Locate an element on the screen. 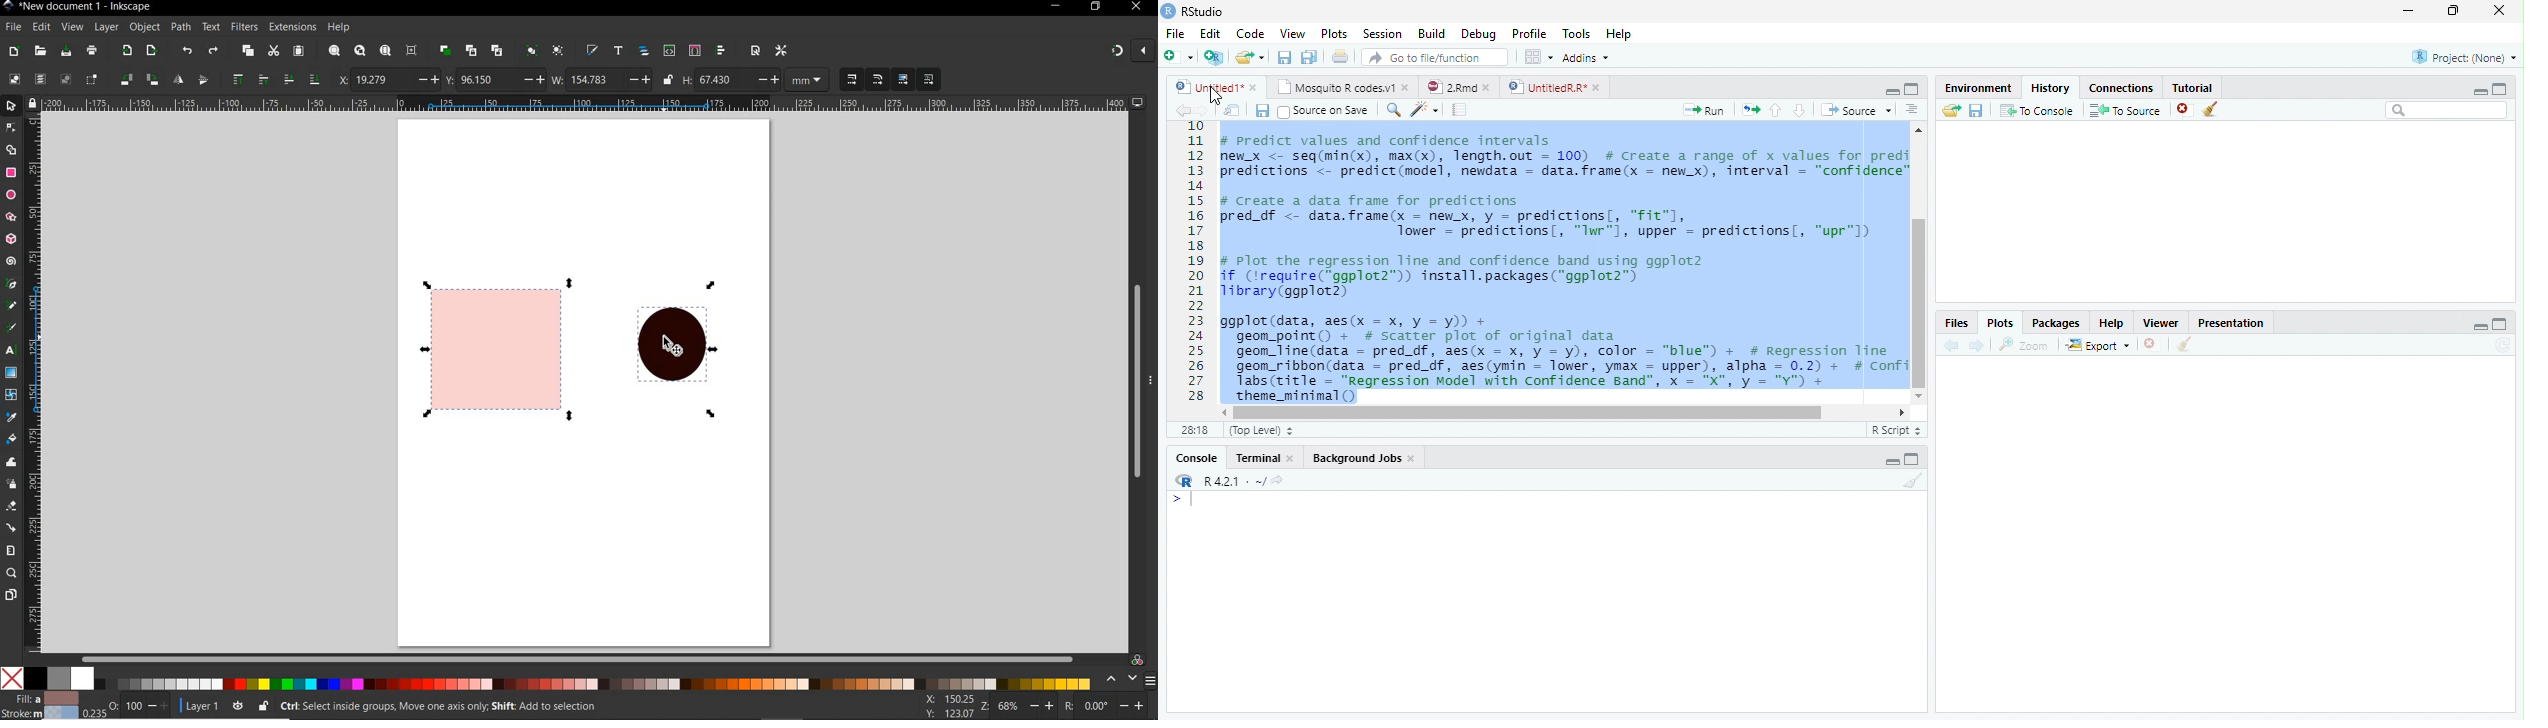 Image resolution: width=2548 pixels, height=728 pixels. Code is located at coordinates (1251, 34).